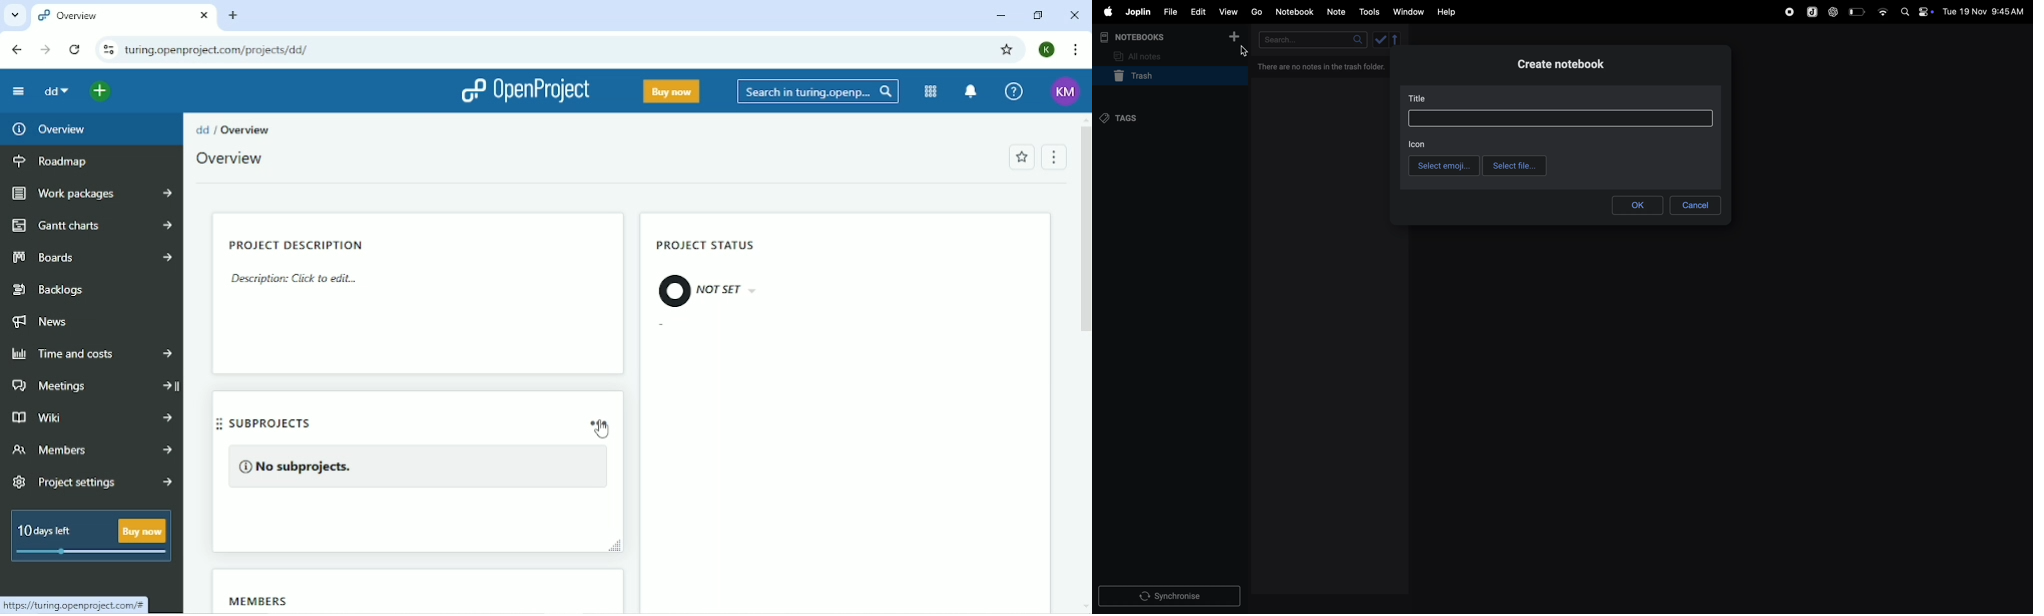 This screenshot has width=2044, height=616. What do you see at coordinates (1883, 9) in the screenshot?
I see `wifi` at bounding box center [1883, 9].